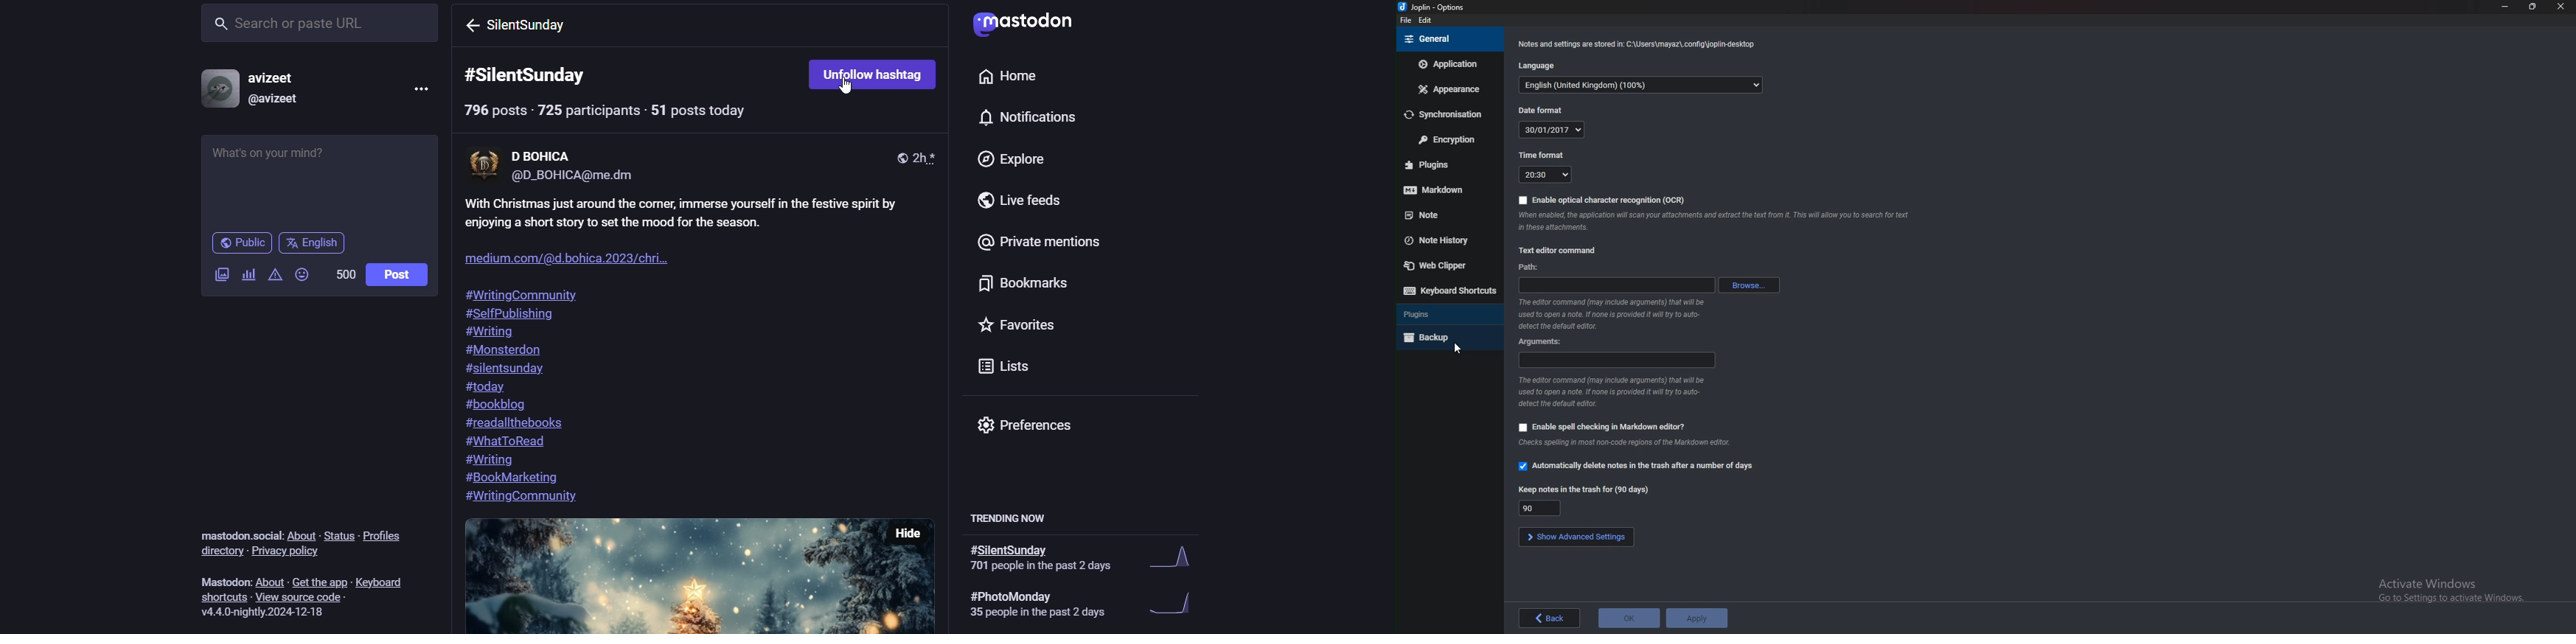 The height and width of the screenshot is (644, 2576). What do you see at coordinates (2507, 7) in the screenshot?
I see `Minimize` at bounding box center [2507, 7].